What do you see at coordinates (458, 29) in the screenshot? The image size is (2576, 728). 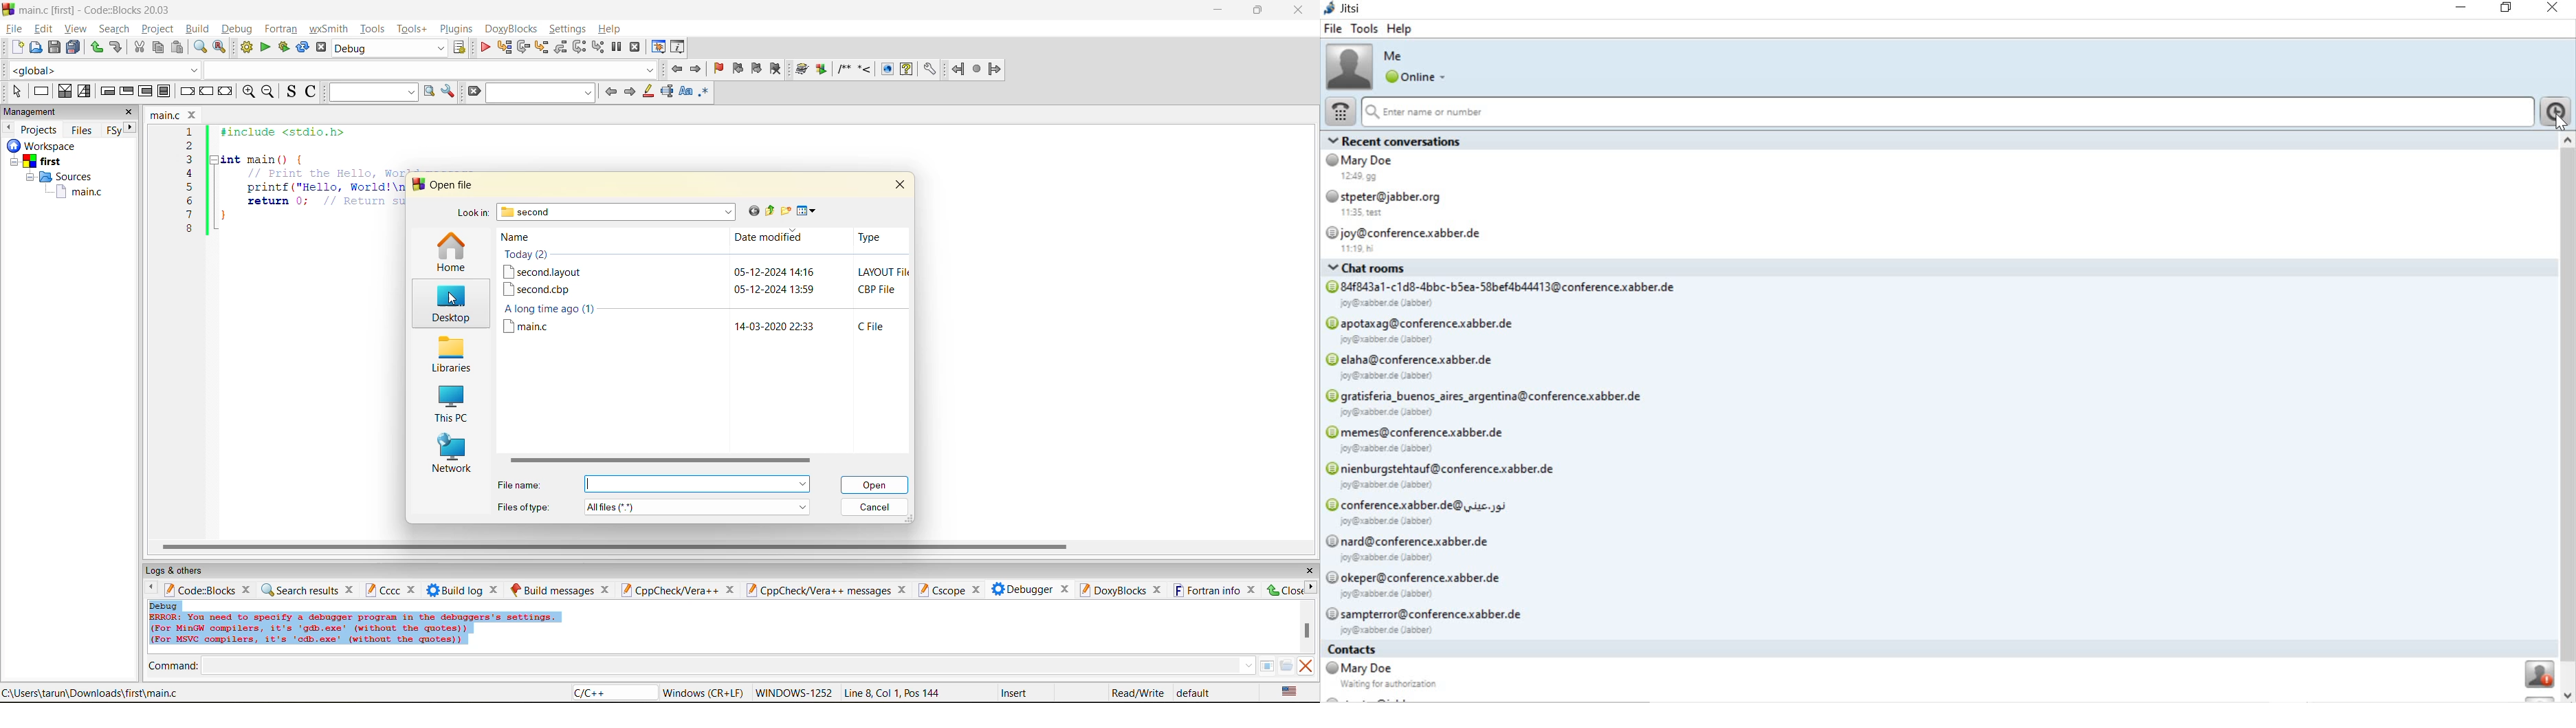 I see `plugins` at bounding box center [458, 29].